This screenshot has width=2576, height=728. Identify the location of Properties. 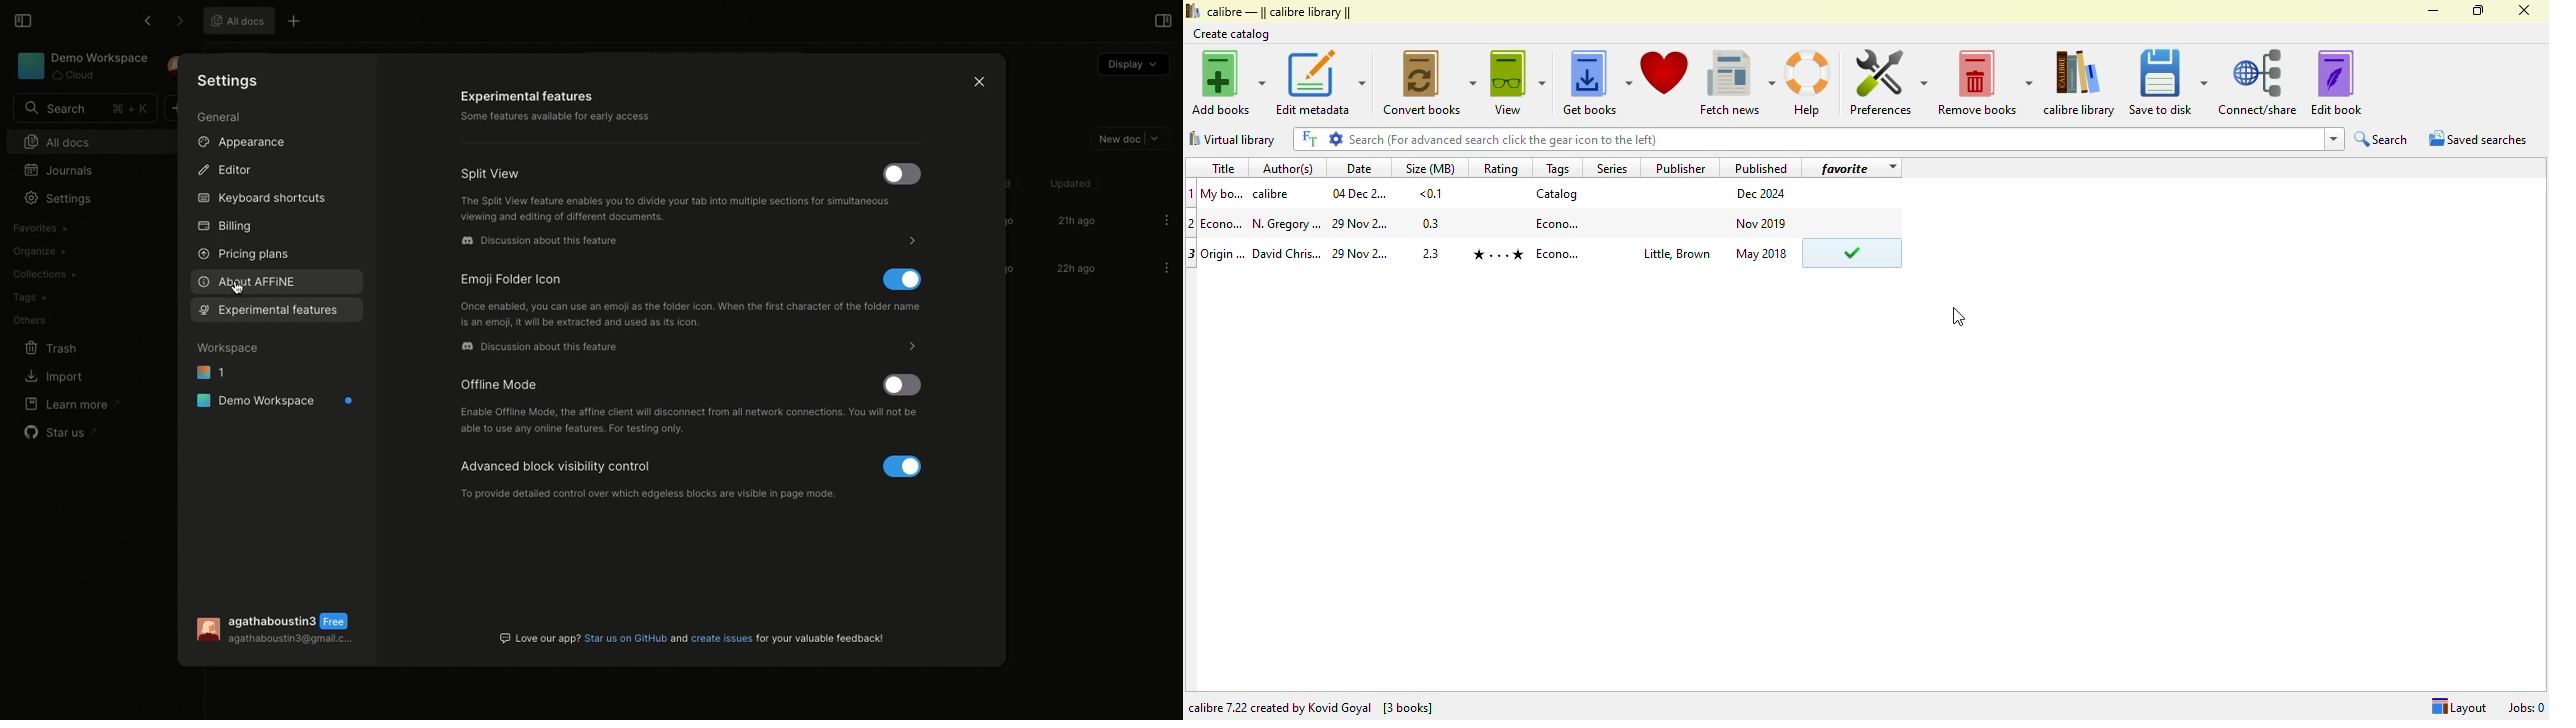
(247, 455).